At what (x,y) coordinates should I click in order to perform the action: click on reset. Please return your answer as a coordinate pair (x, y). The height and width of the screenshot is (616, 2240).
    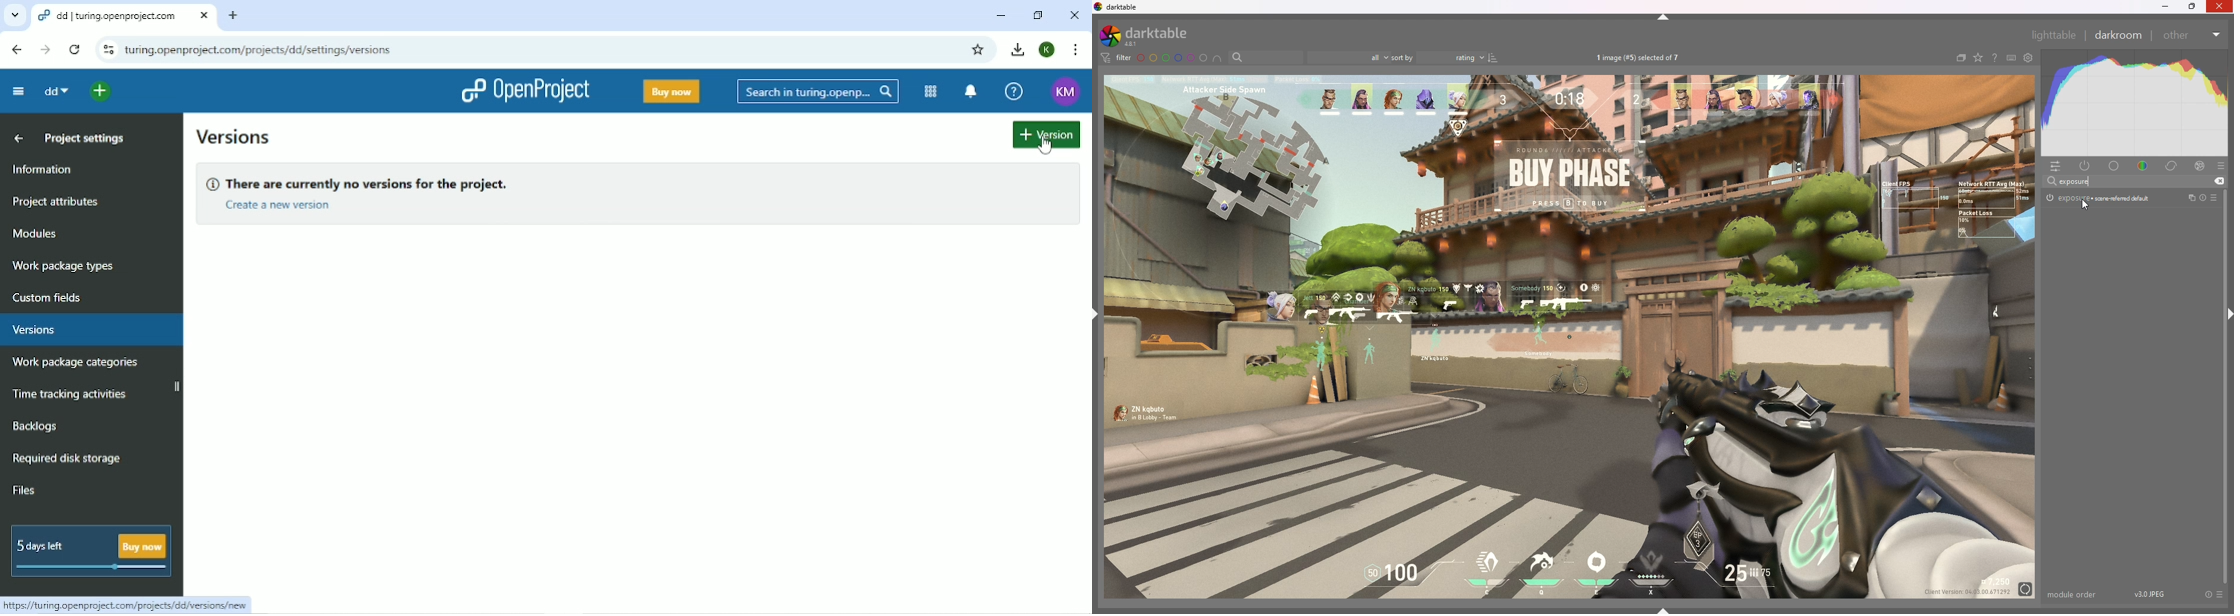
    Looking at the image, I should click on (2203, 198).